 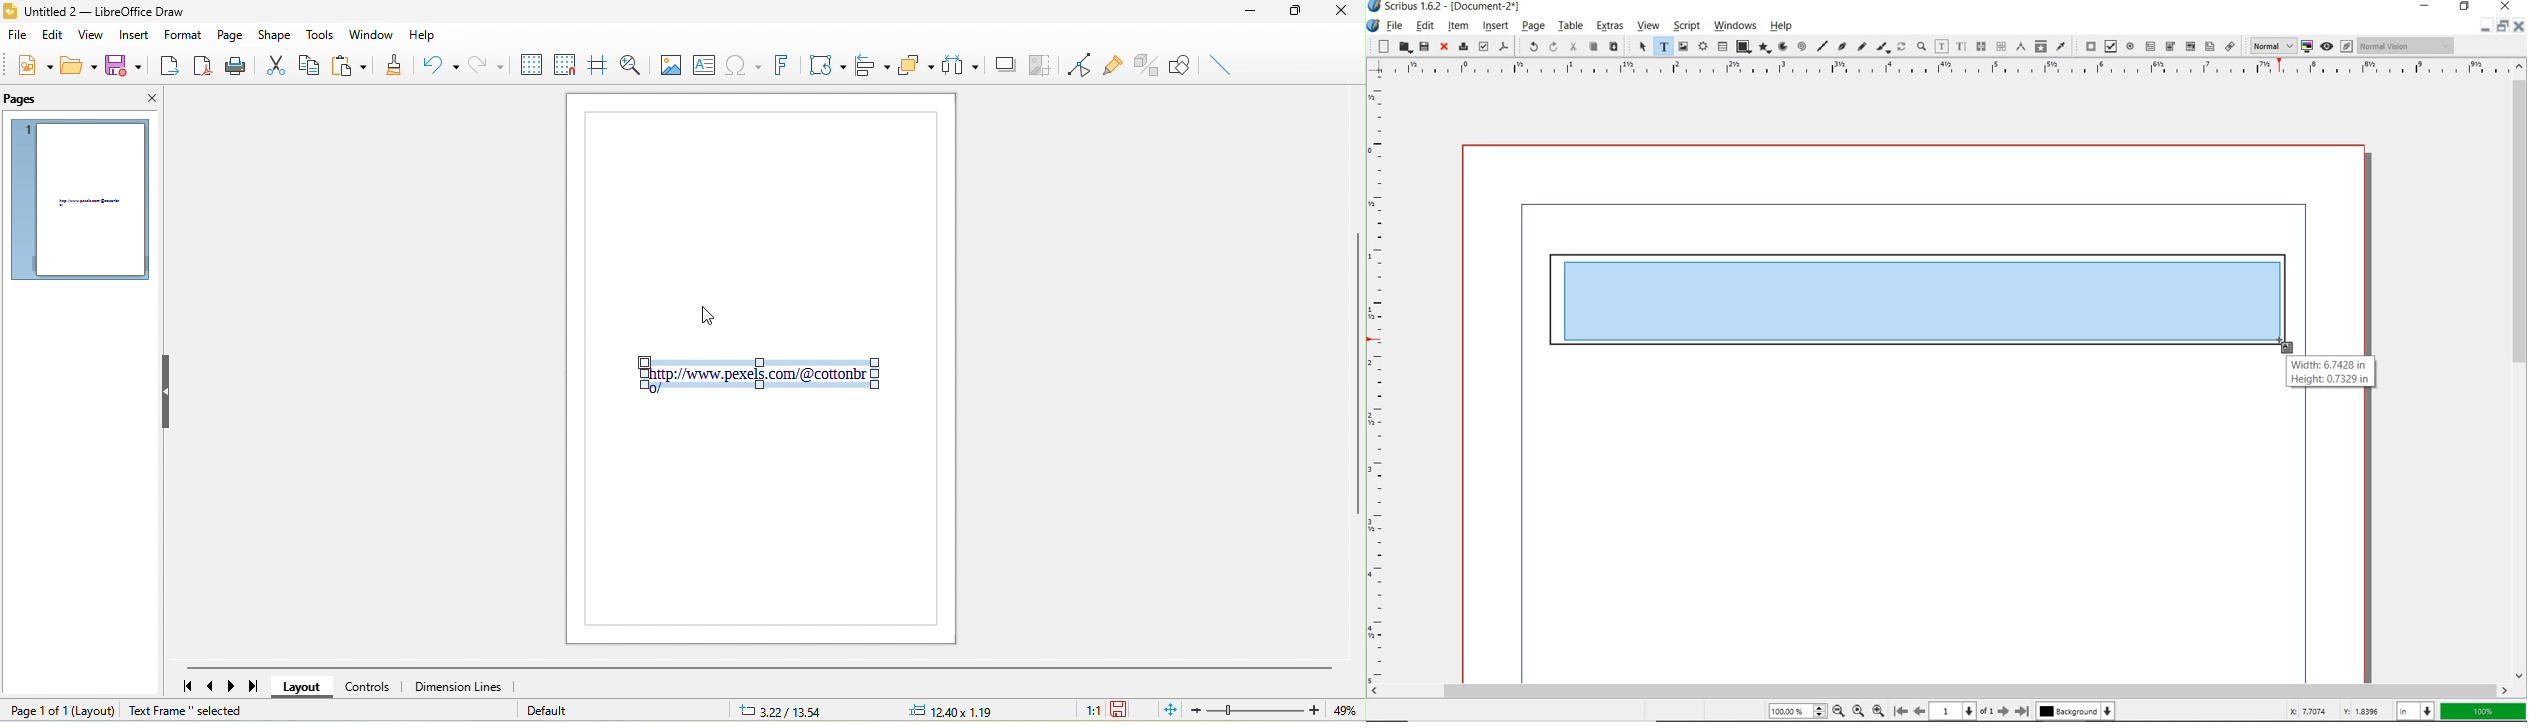 What do you see at coordinates (1921, 46) in the screenshot?
I see `zoom in or zoom out` at bounding box center [1921, 46].